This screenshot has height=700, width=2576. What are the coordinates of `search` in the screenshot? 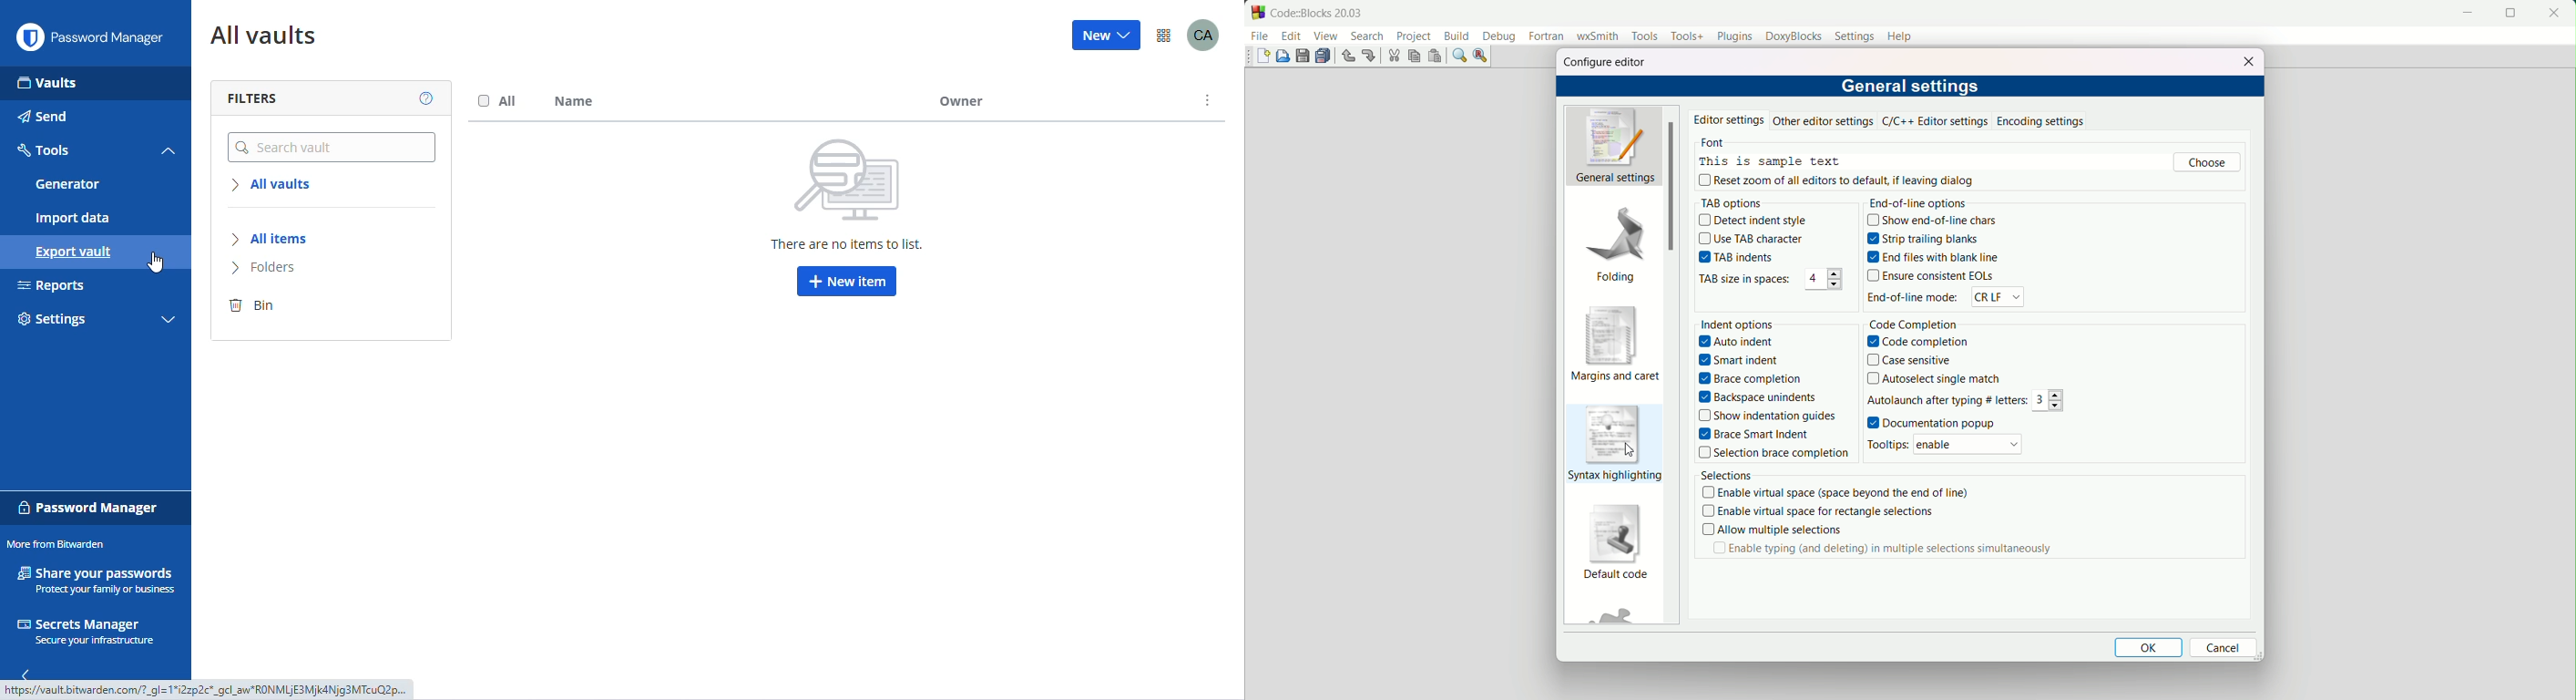 It's located at (1366, 36).